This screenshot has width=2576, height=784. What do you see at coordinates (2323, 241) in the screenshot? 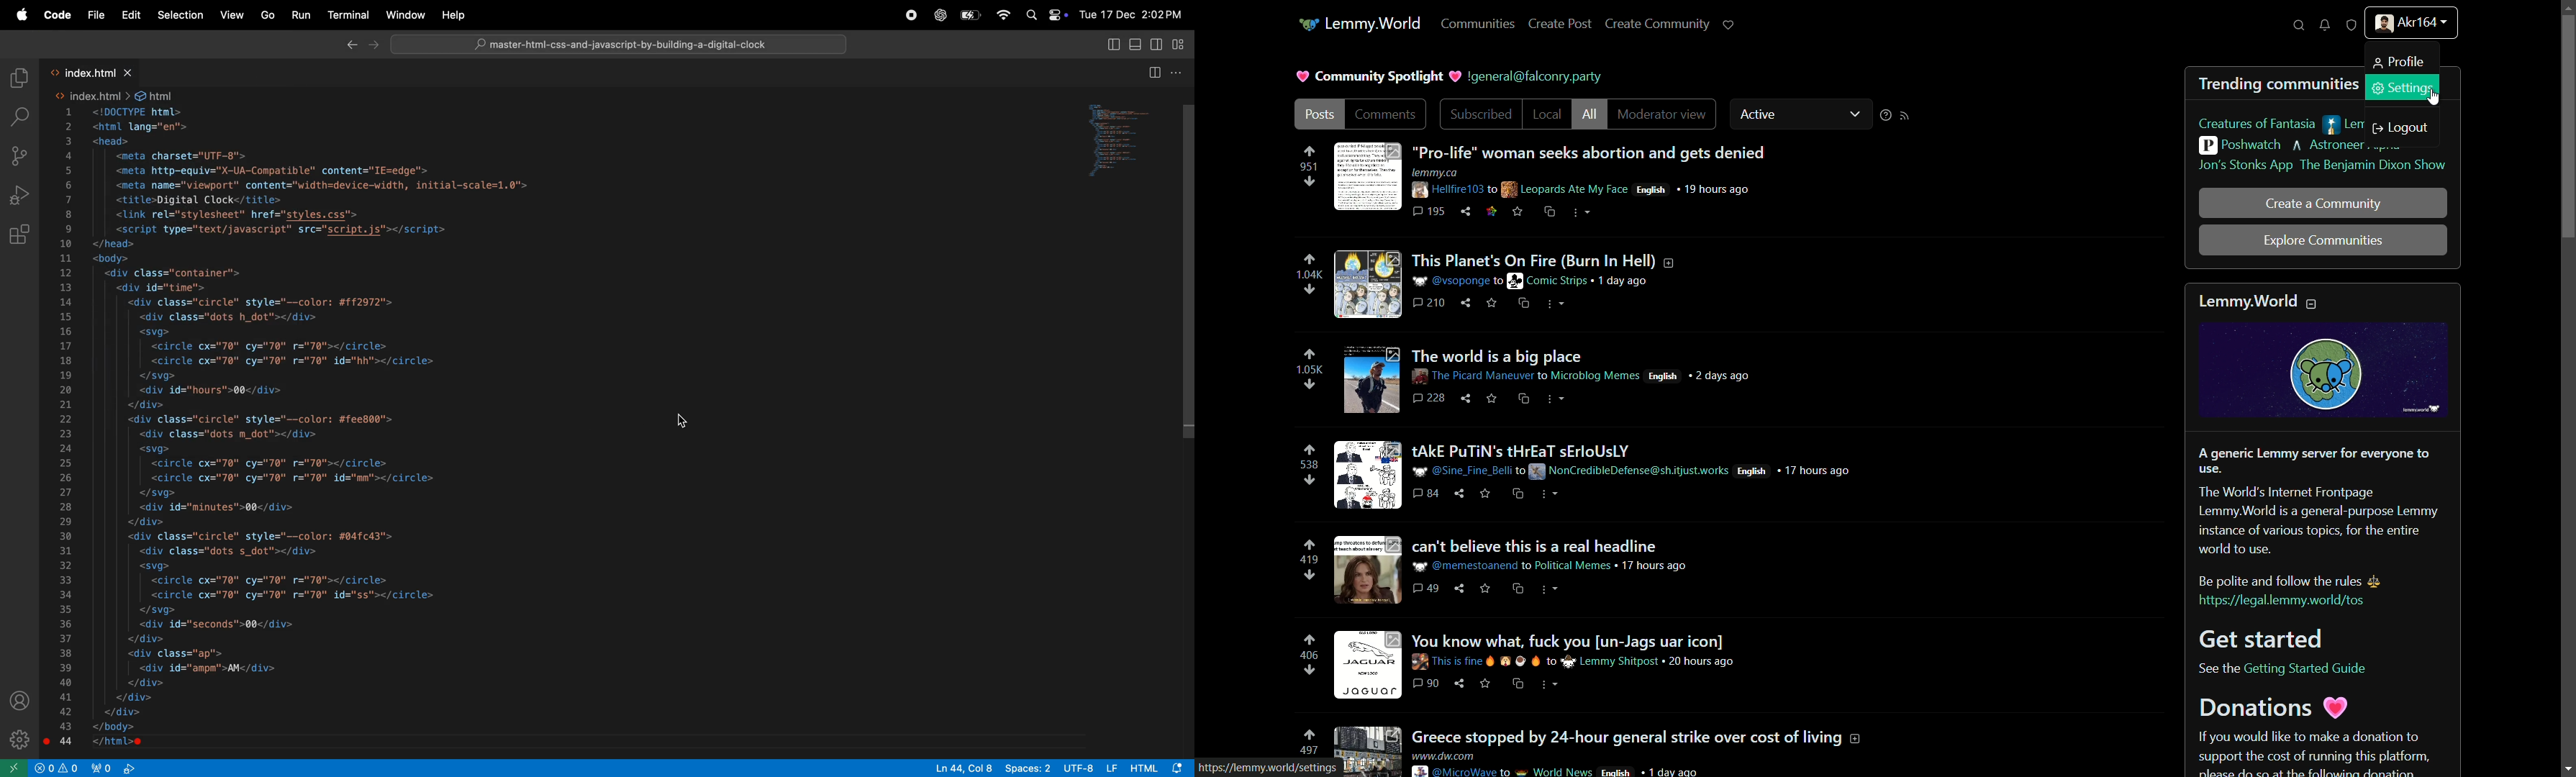
I see `explore communities` at bounding box center [2323, 241].